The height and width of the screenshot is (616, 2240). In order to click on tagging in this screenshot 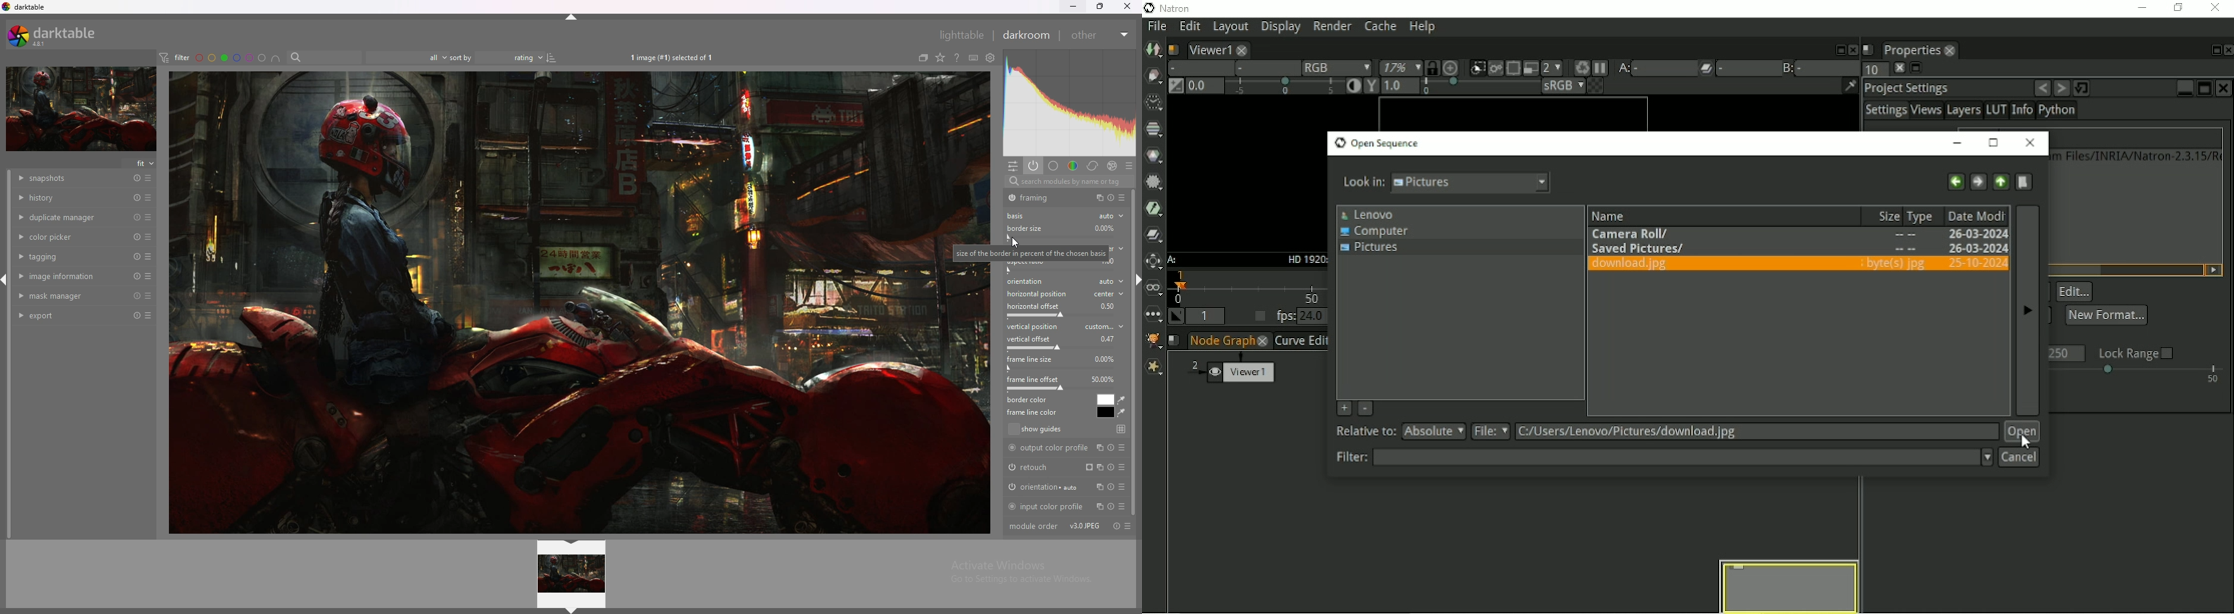, I will do `click(70, 256)`.